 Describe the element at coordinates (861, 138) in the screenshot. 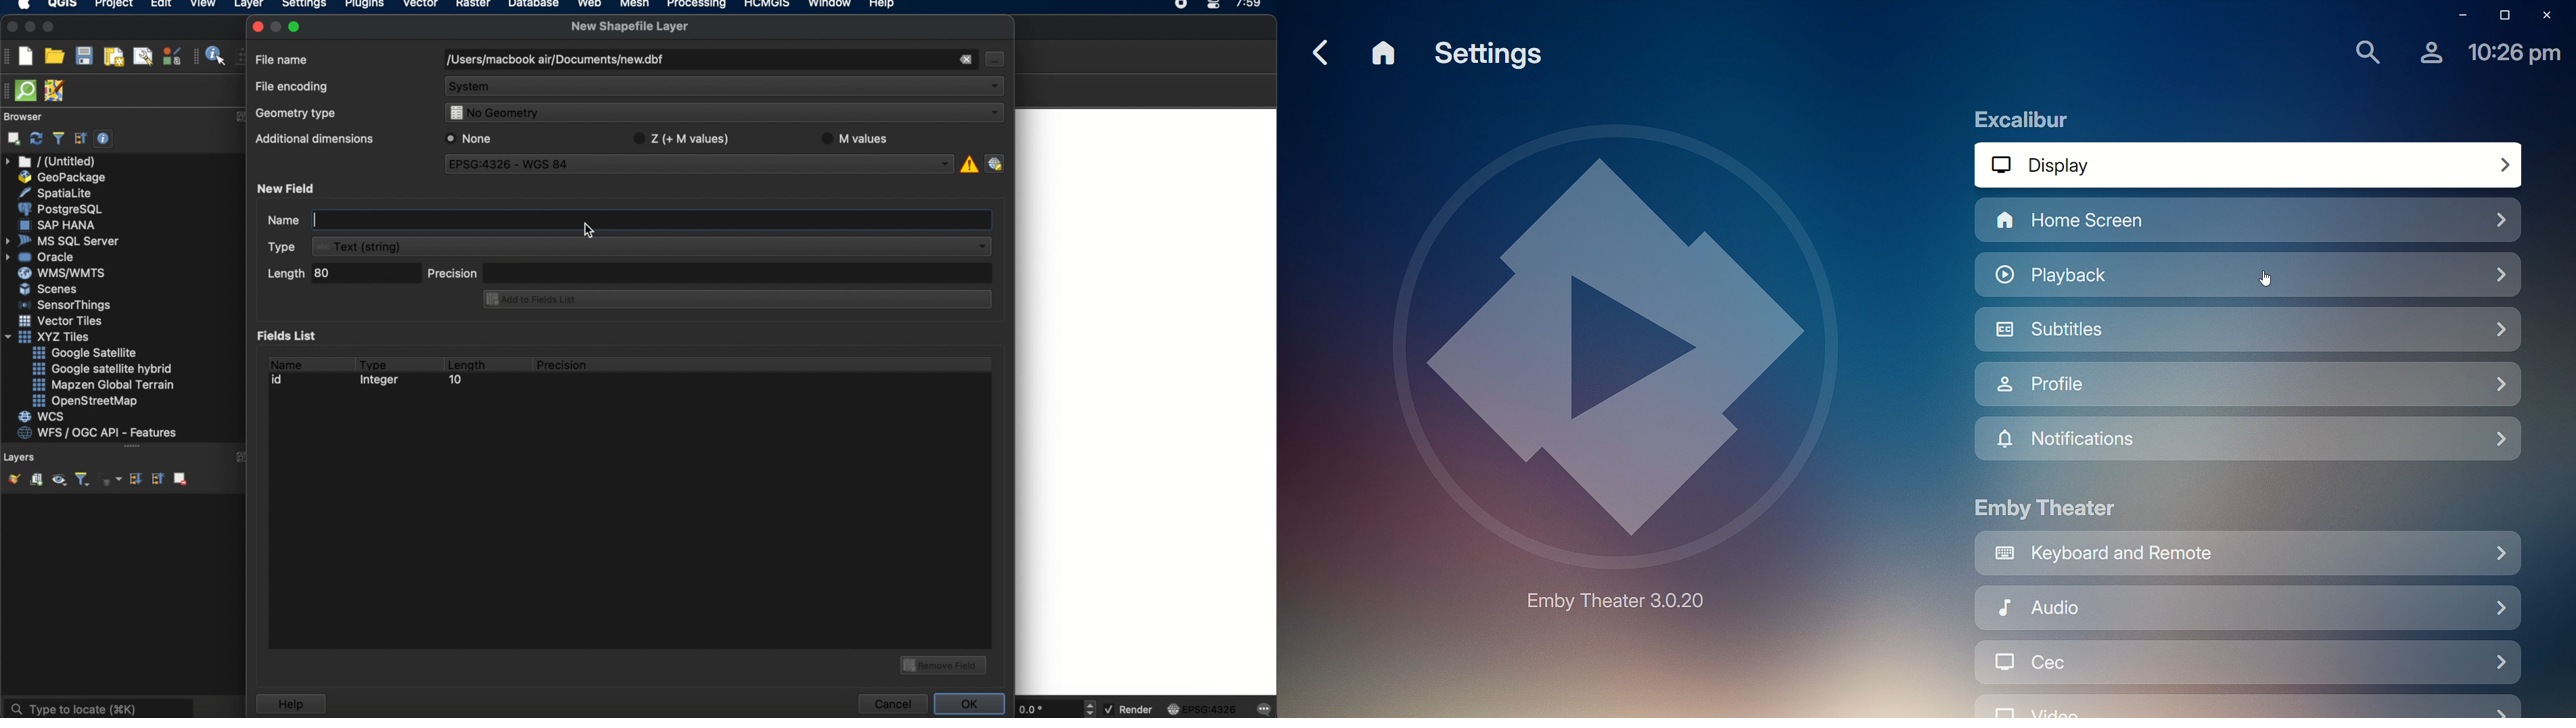

I see `M values` at that location.